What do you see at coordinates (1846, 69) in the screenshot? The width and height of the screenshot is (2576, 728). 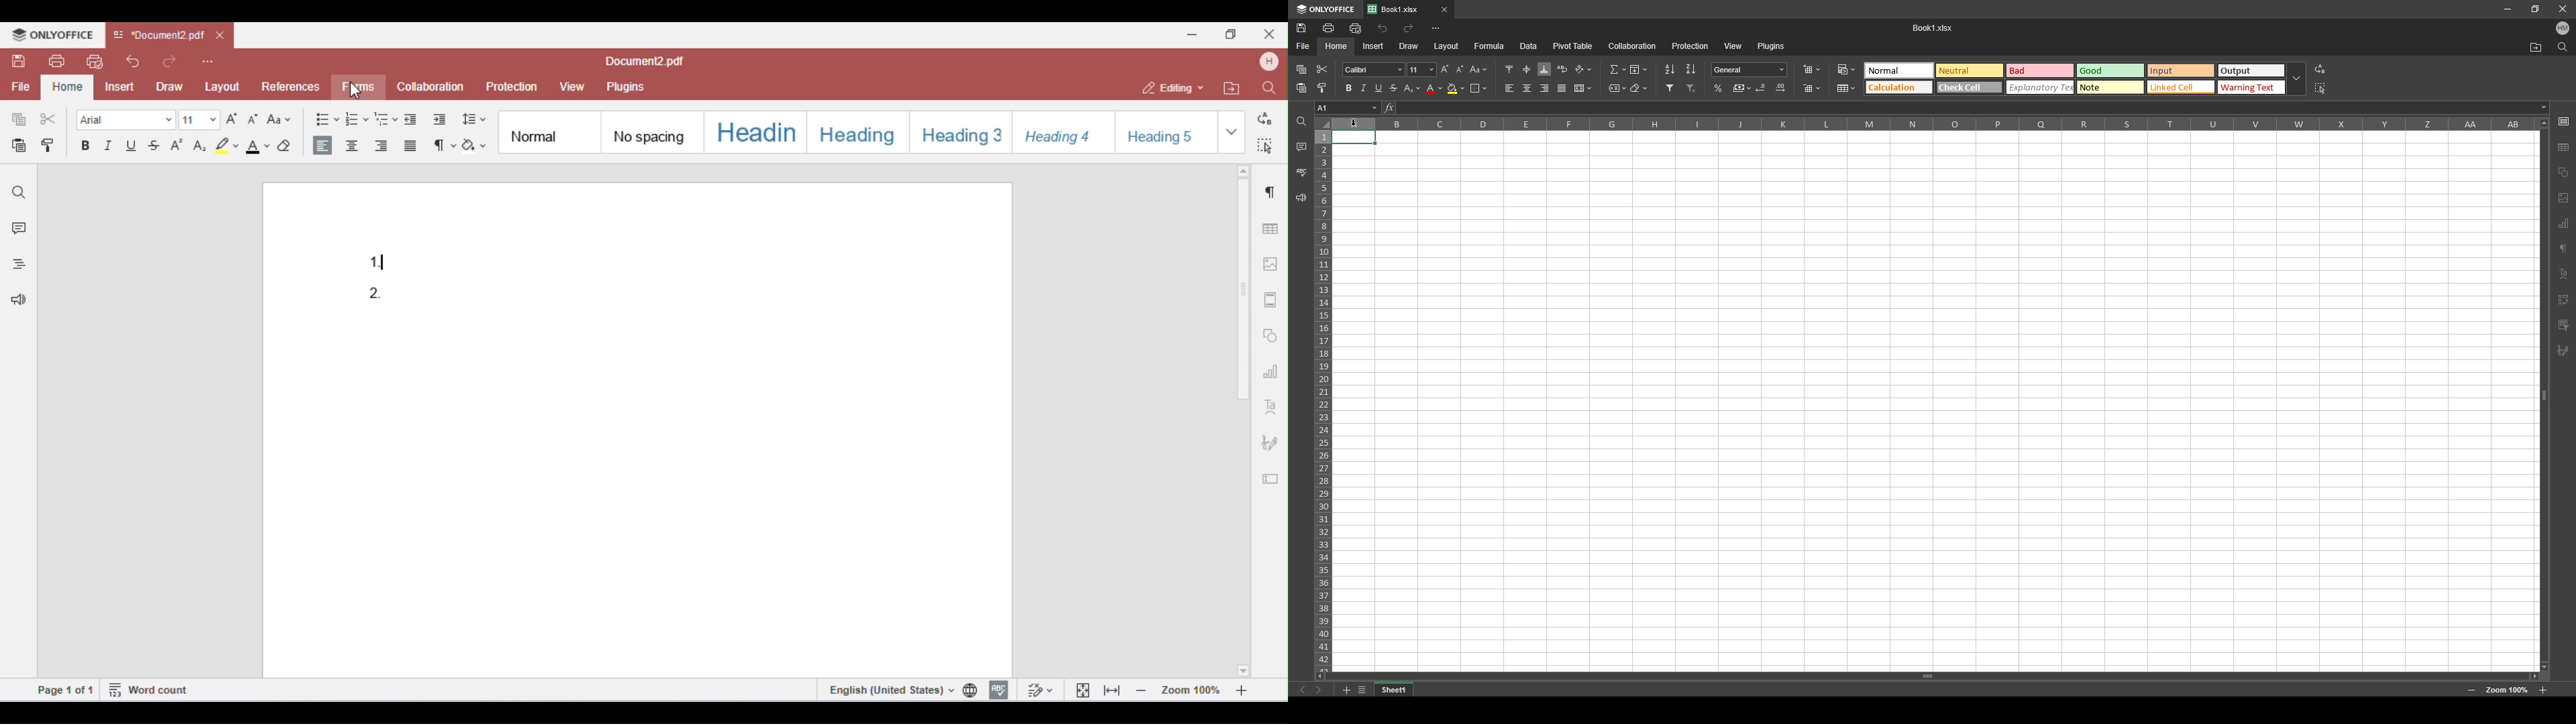 I see `conditional formatting` at bounding box center [1846, 69].